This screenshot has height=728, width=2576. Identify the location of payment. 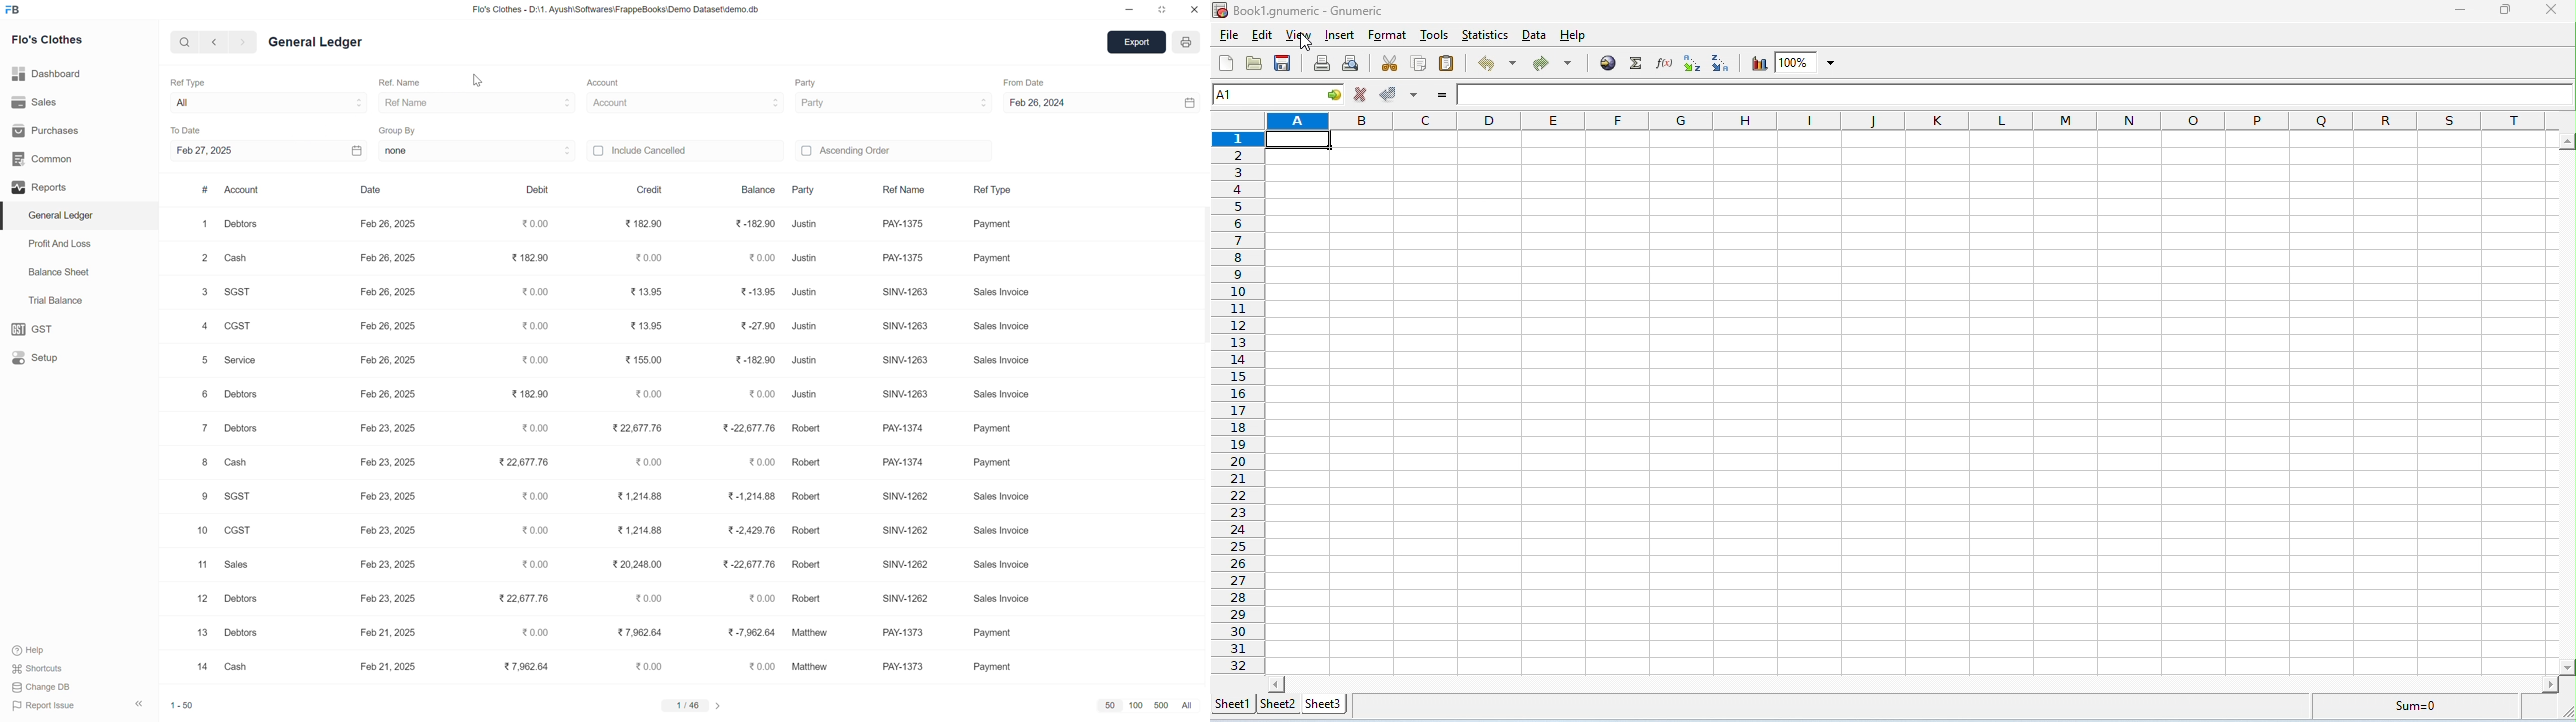
(988, 462).